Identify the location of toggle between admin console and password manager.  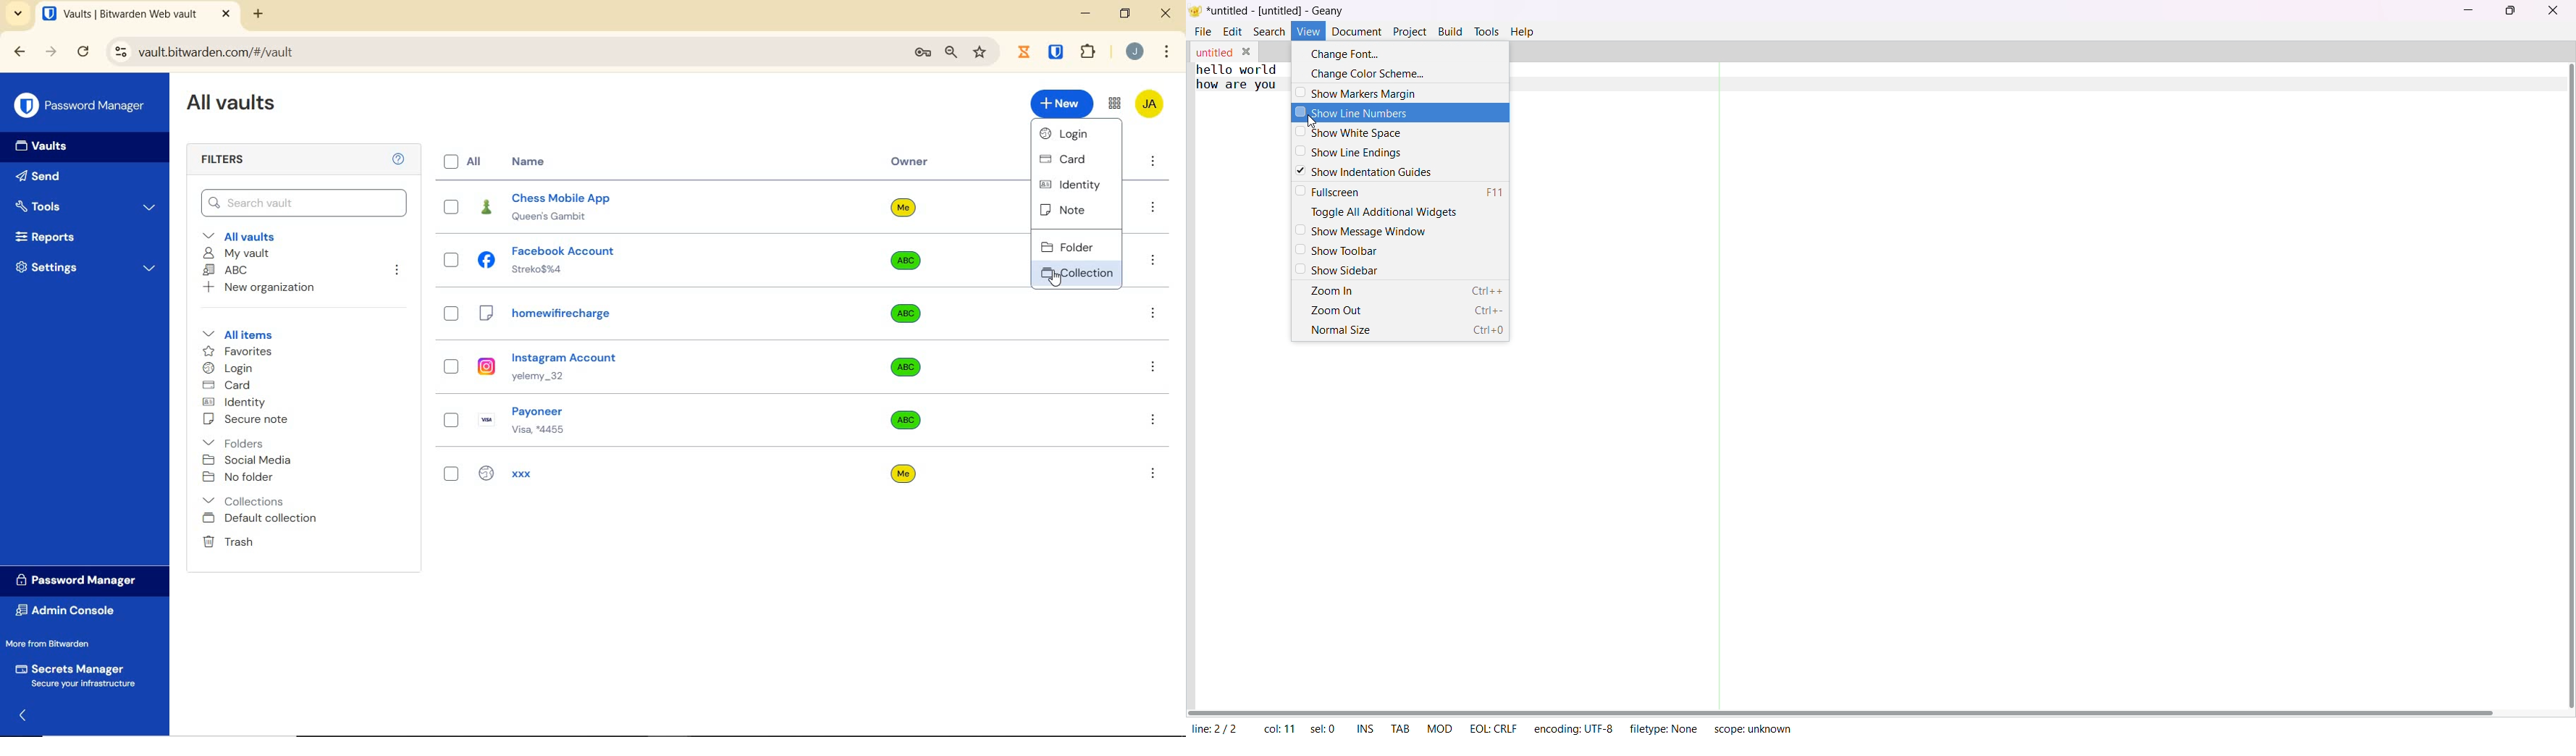
(1114, 103).